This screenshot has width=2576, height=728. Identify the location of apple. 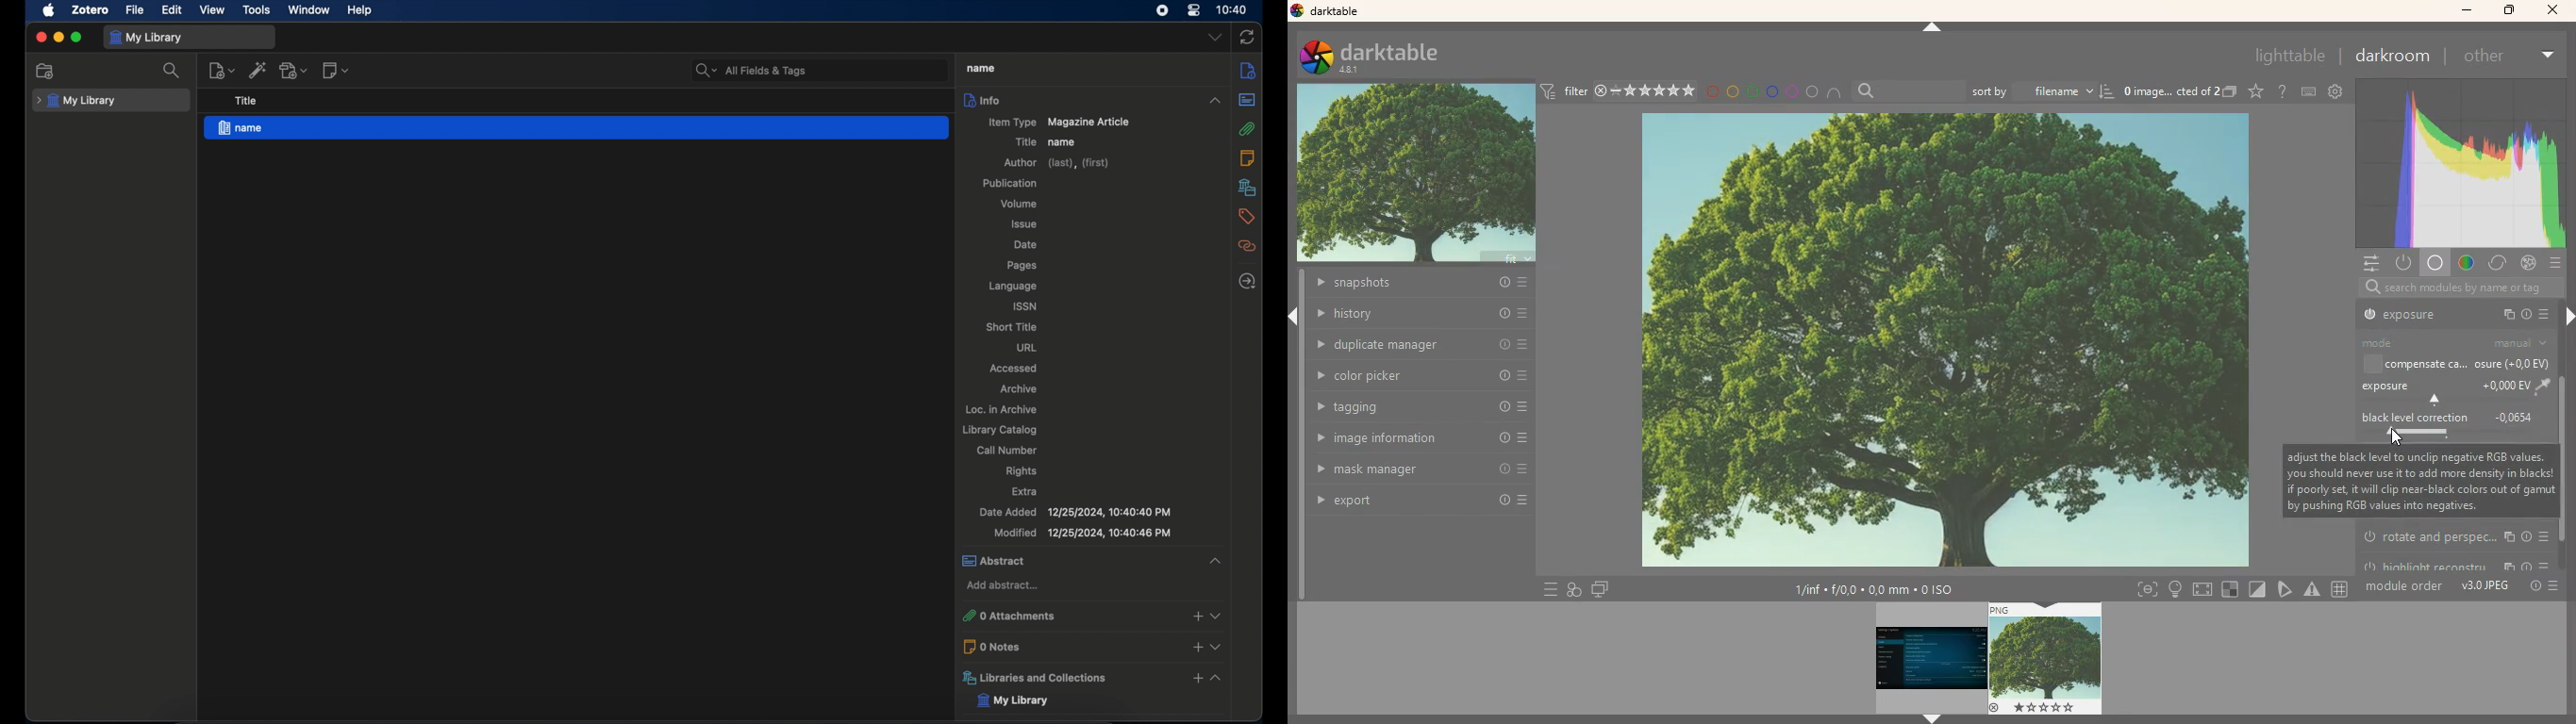
(49, 11).